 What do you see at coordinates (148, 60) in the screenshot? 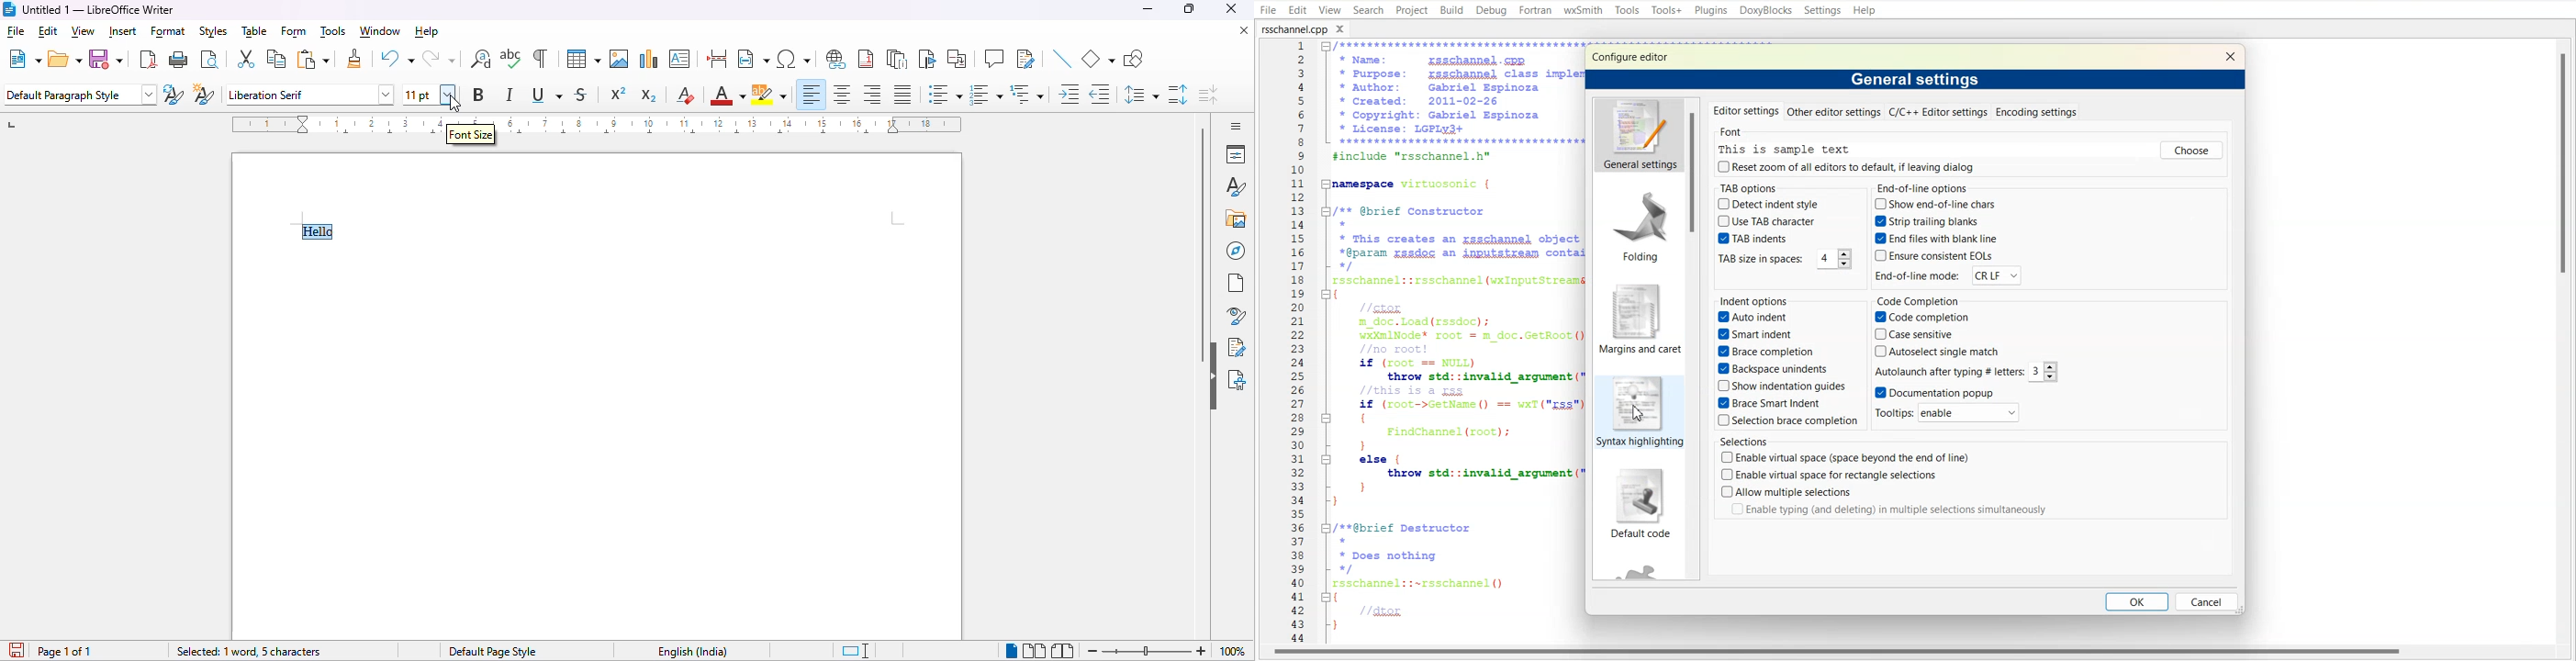
I see `export directly as PDF` at bounding box center [148, 60].